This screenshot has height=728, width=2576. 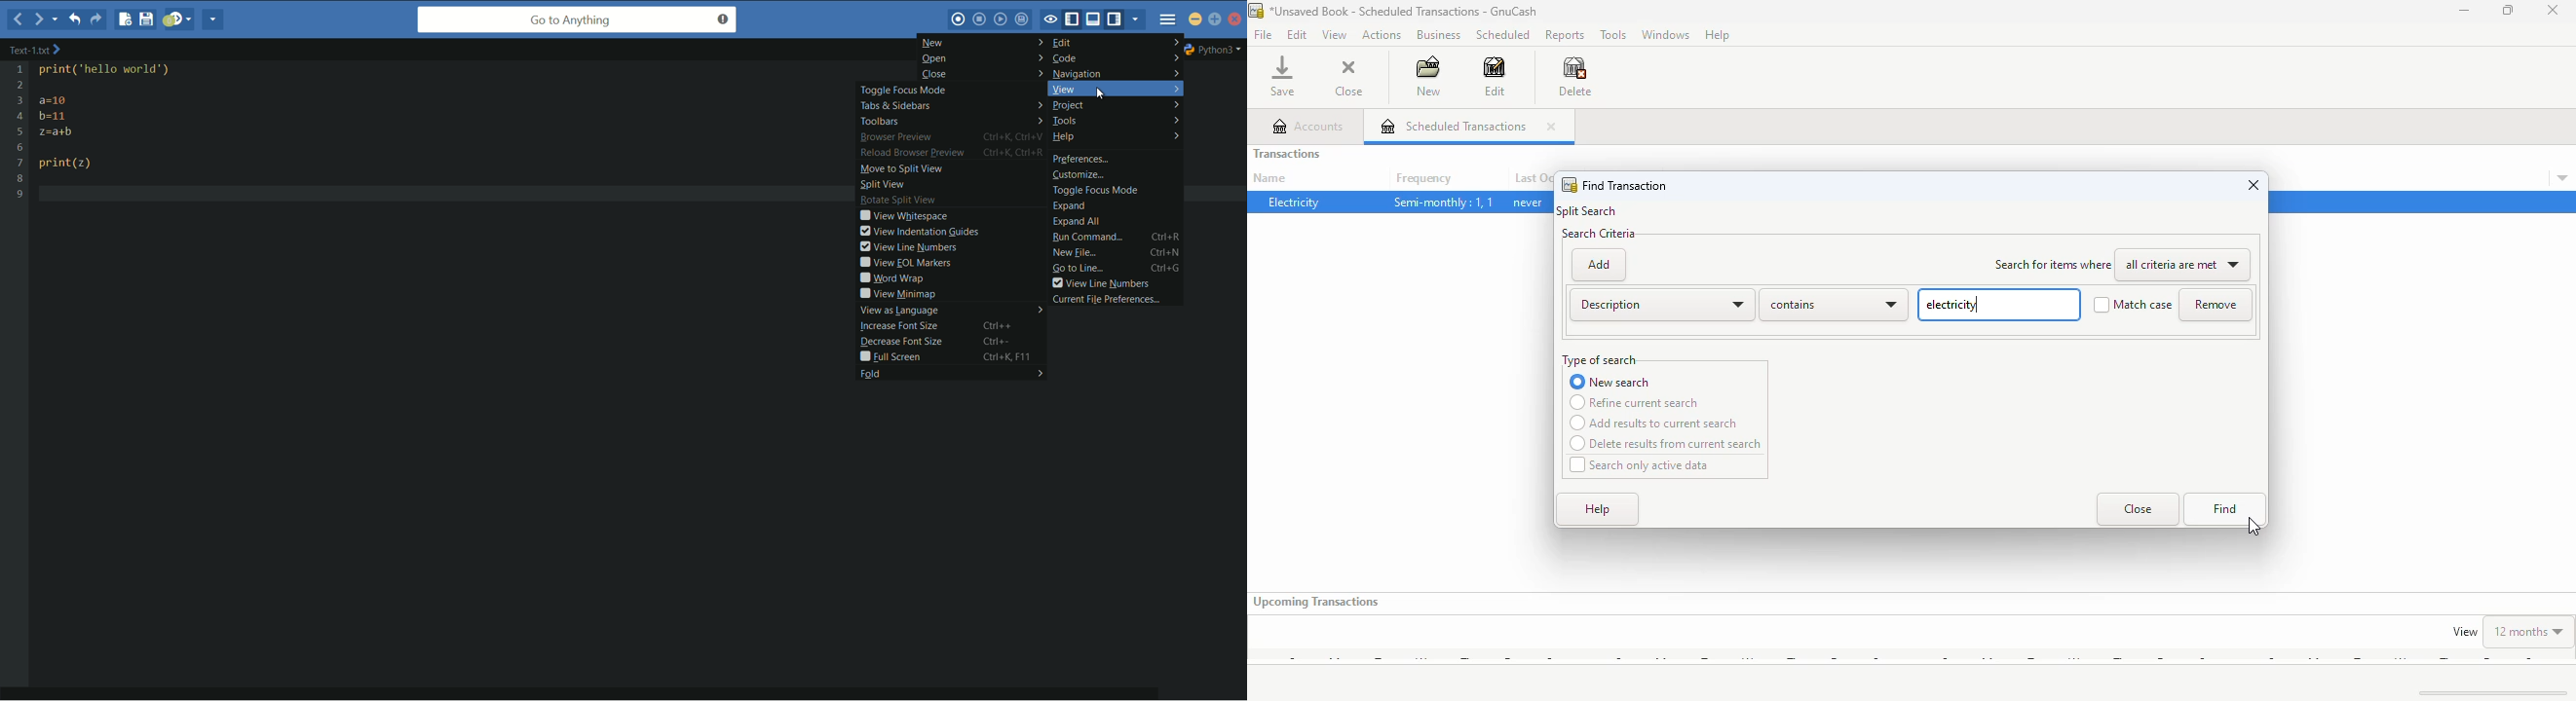 What do you see at coordinates (2133, 305) in the screenshot?
I see `match case` at bounding box center [2133, 305].